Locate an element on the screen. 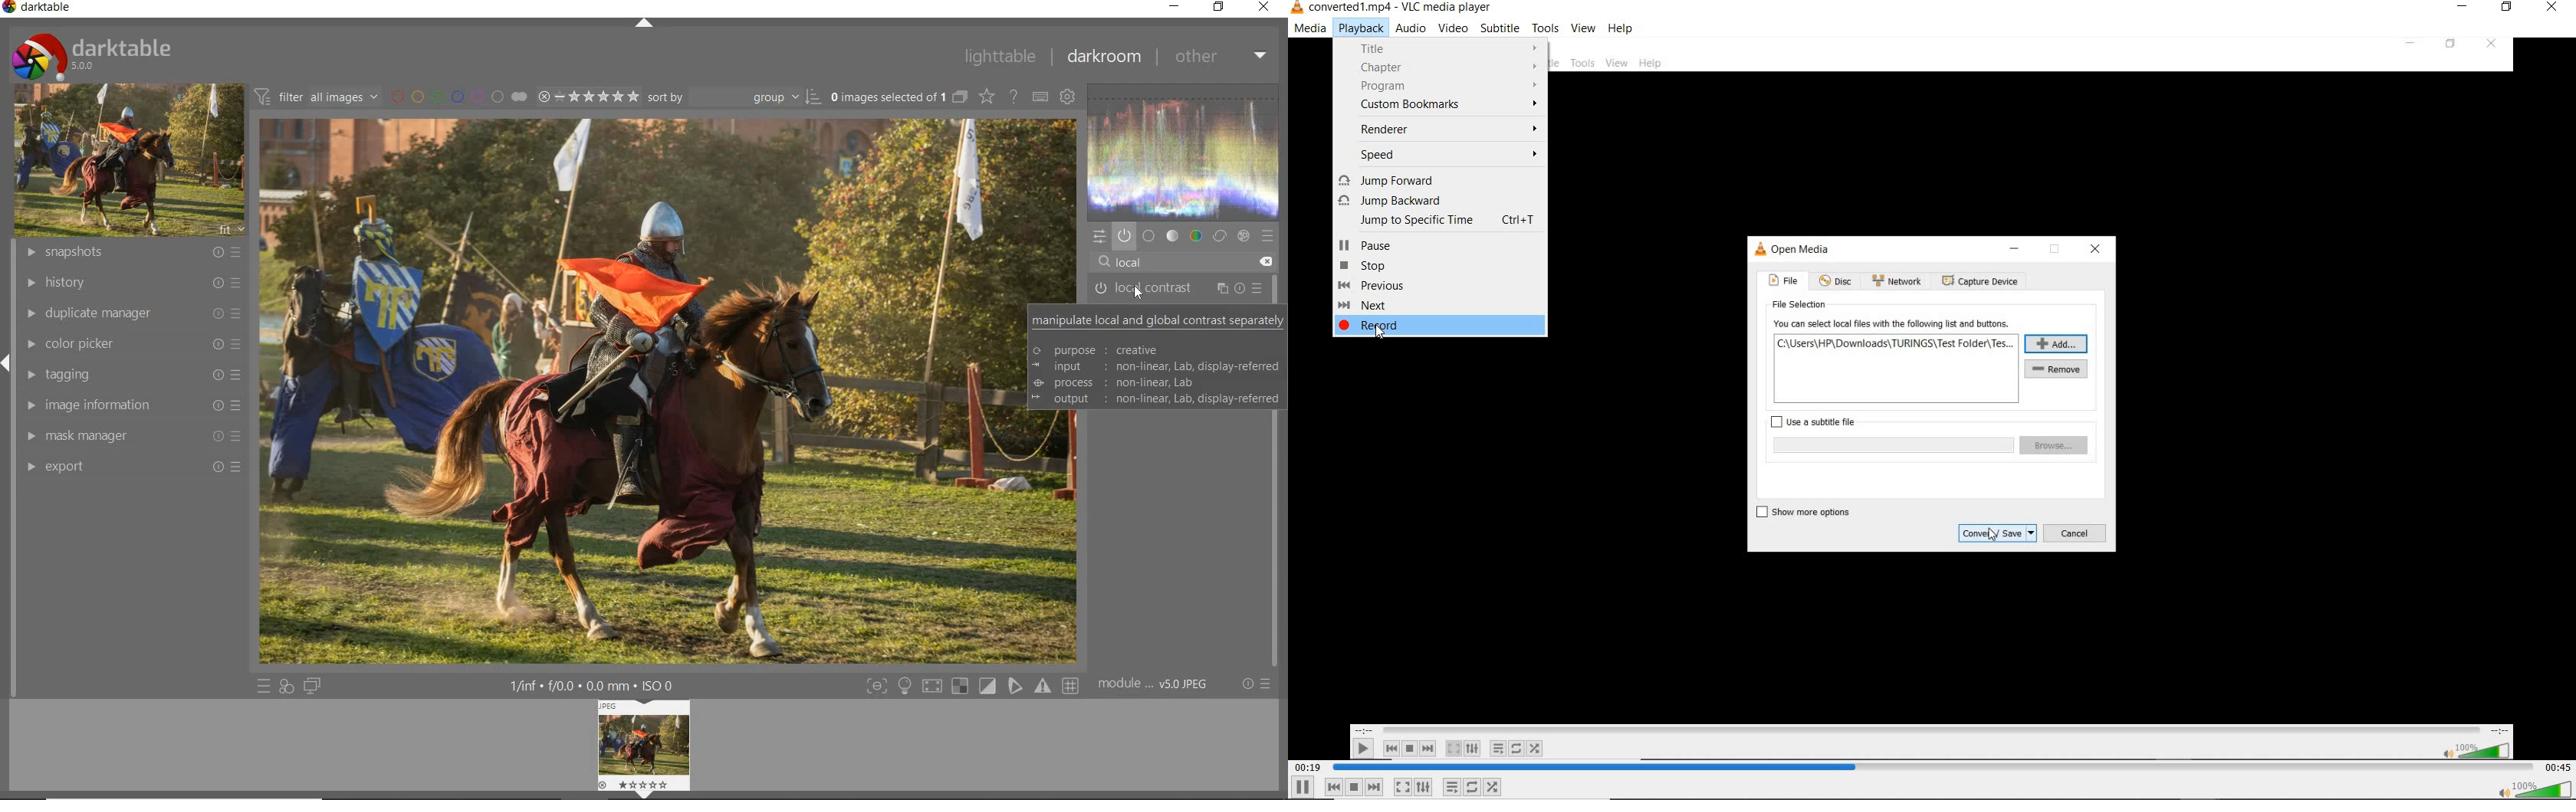  | manipulate local and global contrast separatel
| © purpose : creative

+ input non-linear, Lab, display-referrec
| @ process : non-linear, Lab

|» output : non-linear, Lab, display-referrec is located at coordinates (1158, 354).